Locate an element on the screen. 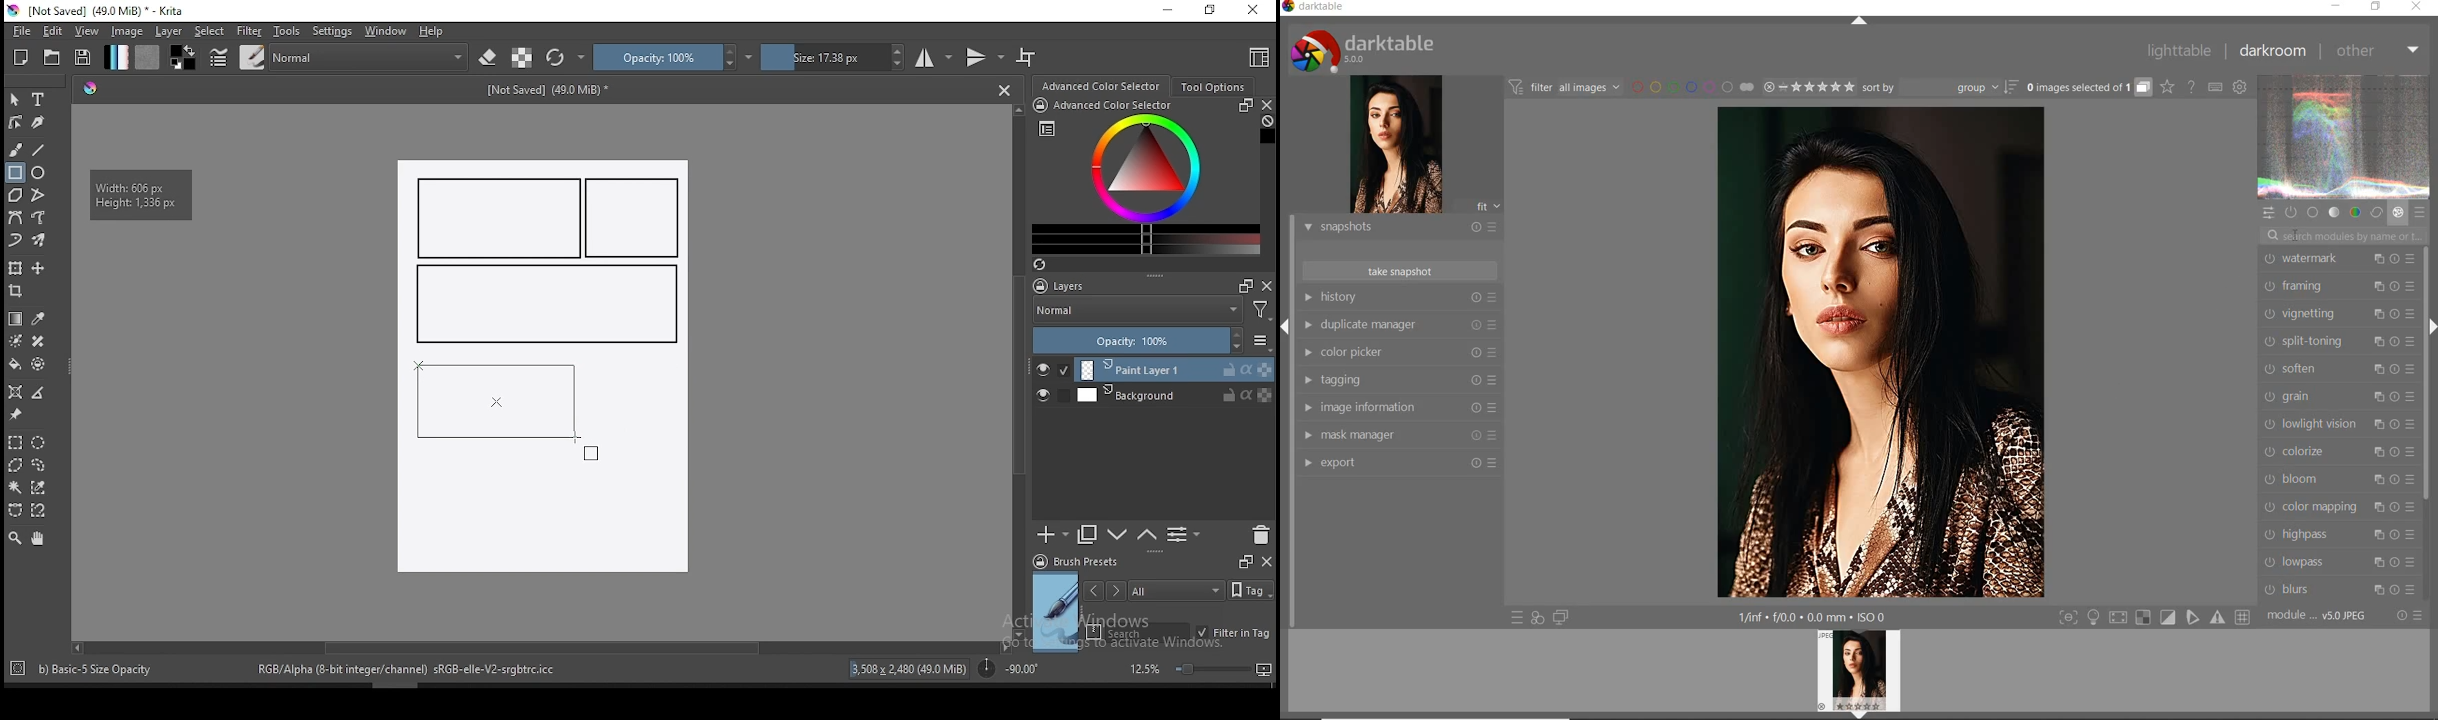 This screenshot has height=728, width=2464. sign  is located at coordinates (2120, 619).